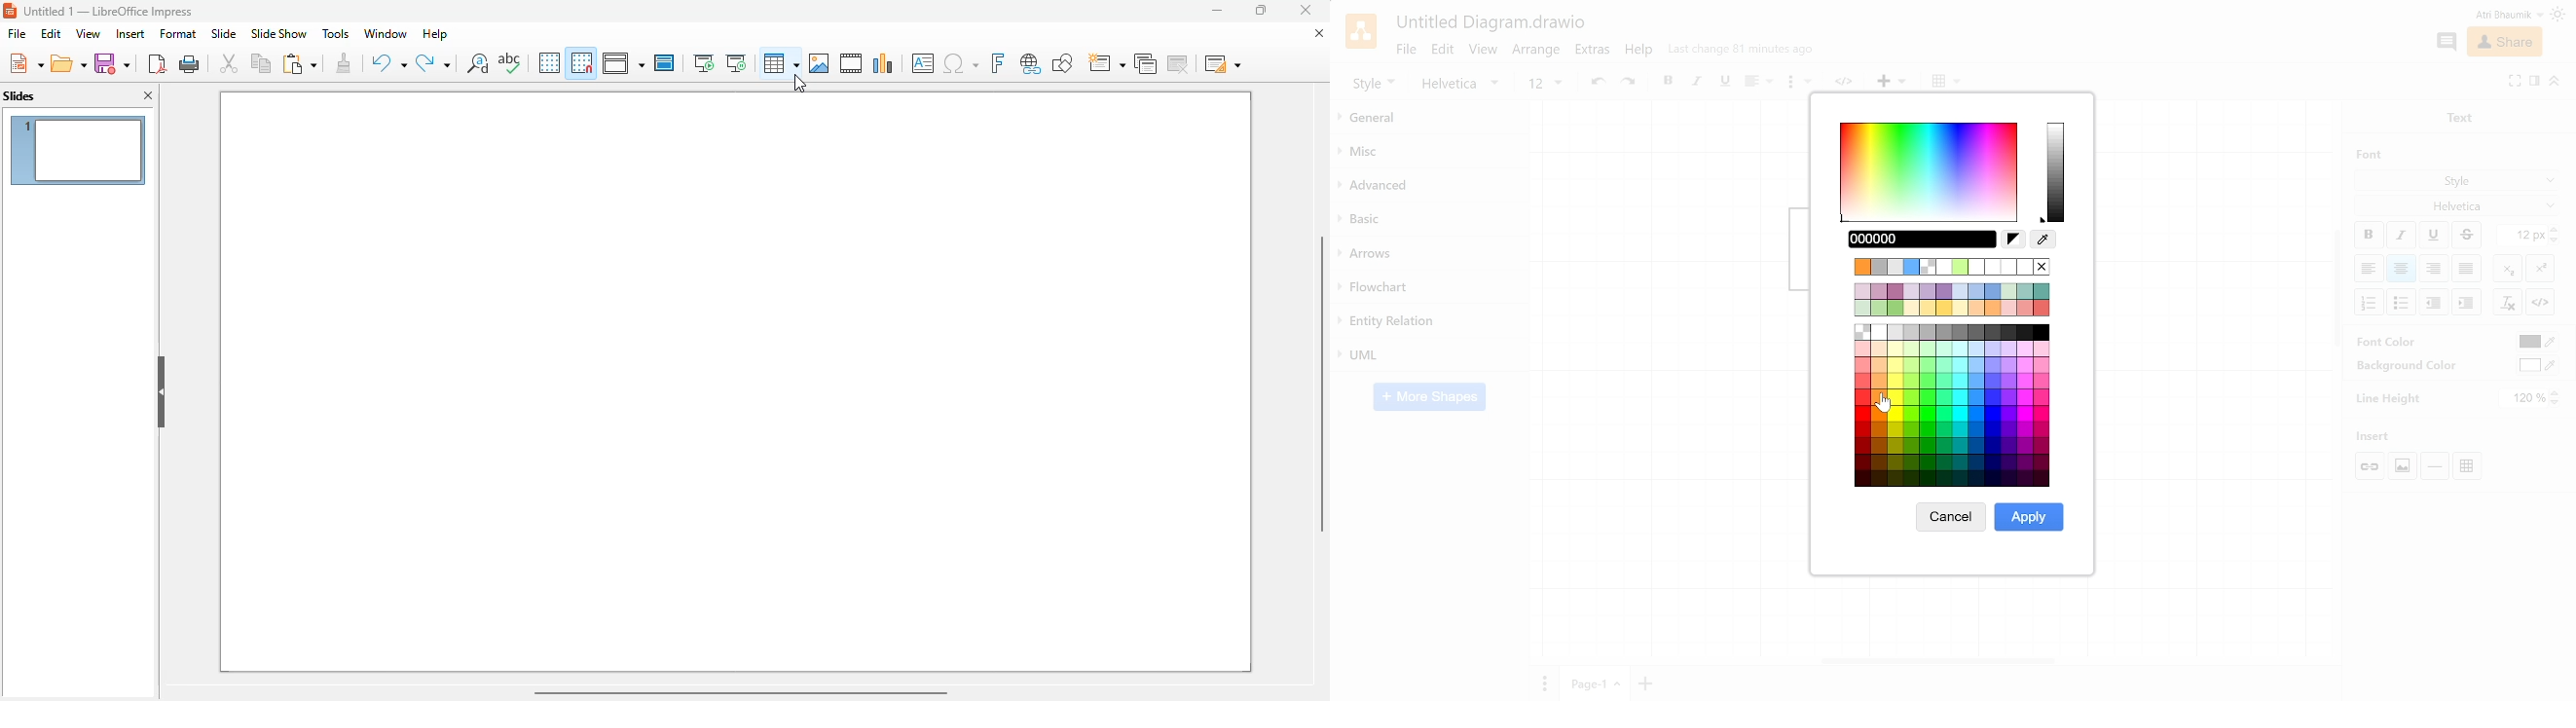 The width and height of the screenshot is (2576, 728). What do you see at coordinates (1425, 288) in the screenshot?
I see `Flowchart` at bounding box center [1425, 288].